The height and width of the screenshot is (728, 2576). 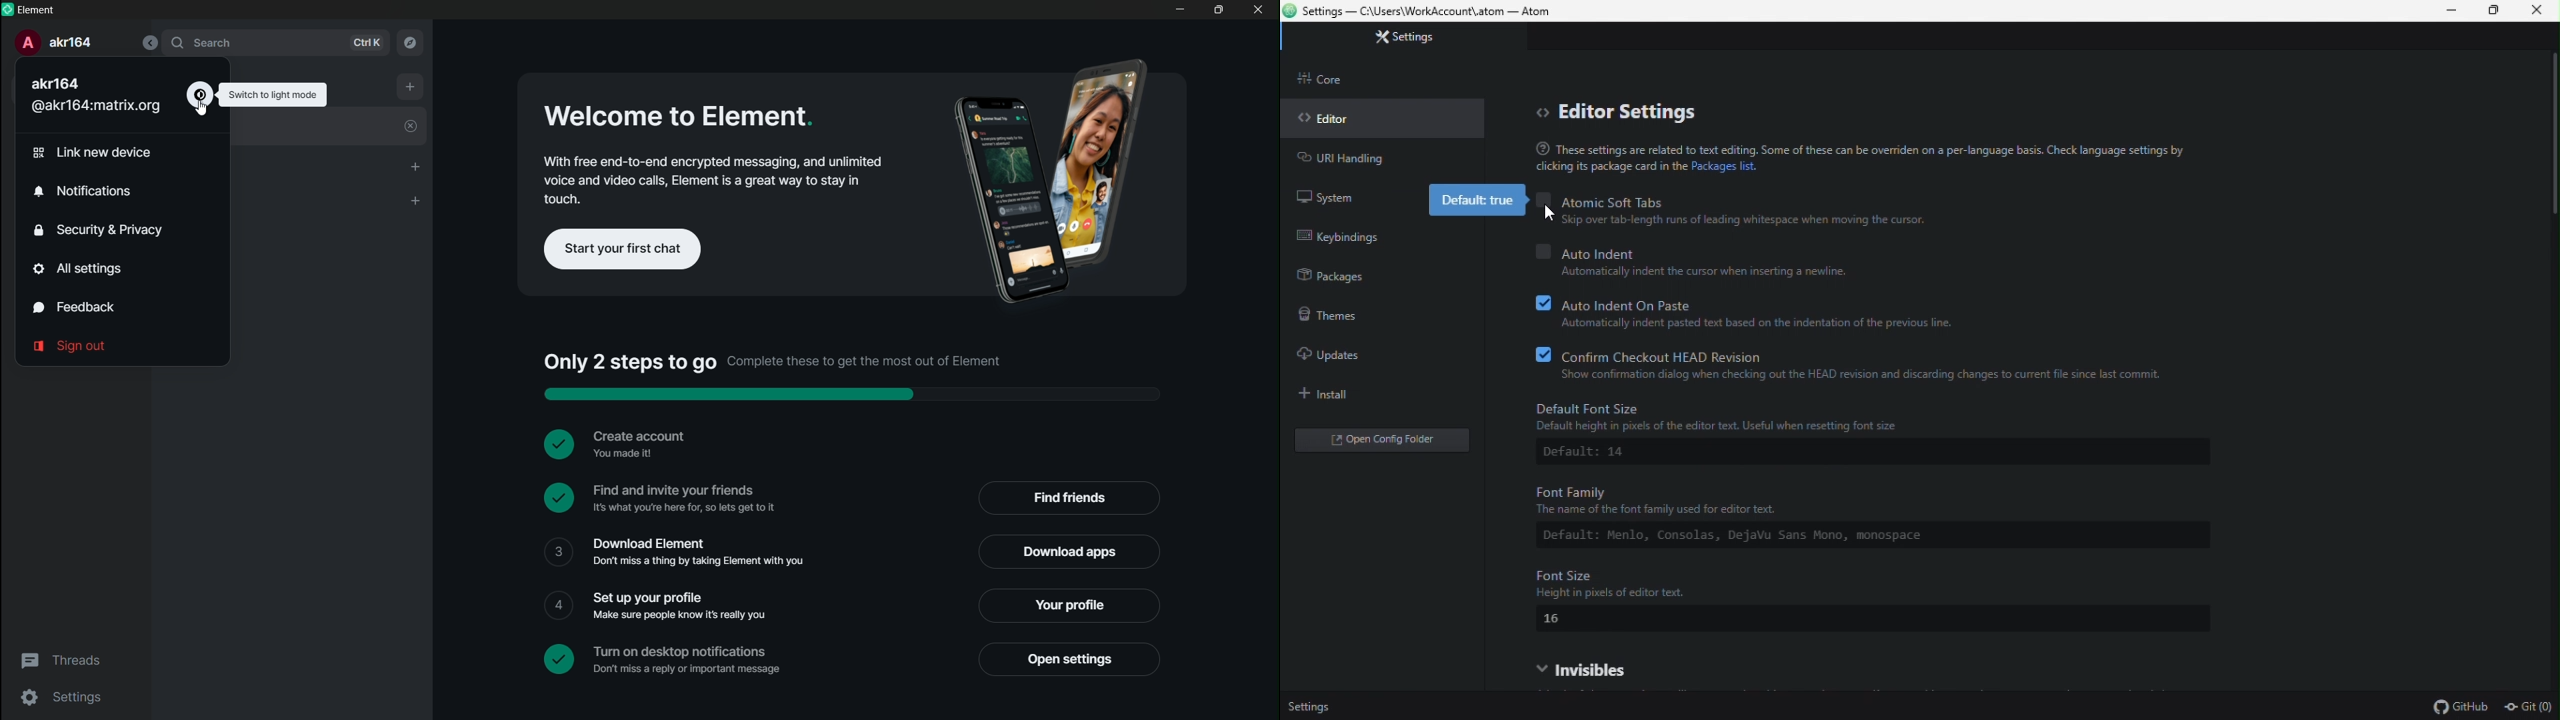 What do you see at coordinates (93, 153) in the screenshot?
I see `link new device` at bounding box center [93, 153].